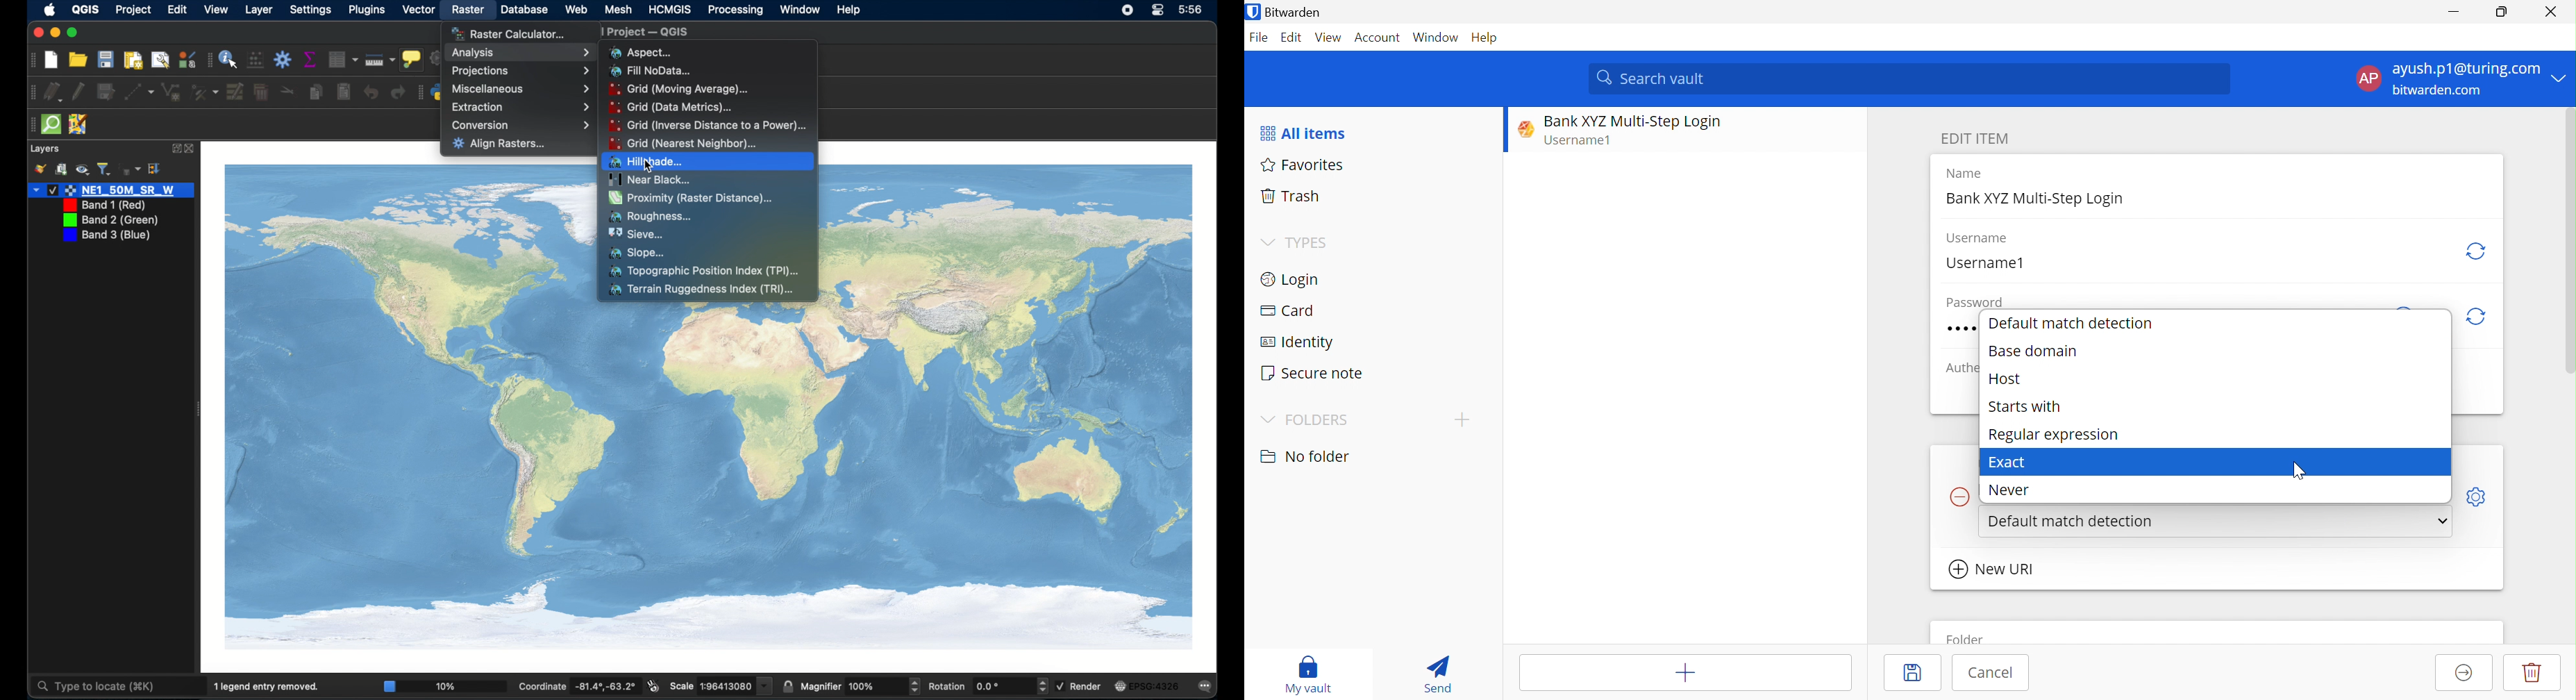 The height and width of the screenshot is (700, 2576). I want to click on TYPES, so click(1312, 242).